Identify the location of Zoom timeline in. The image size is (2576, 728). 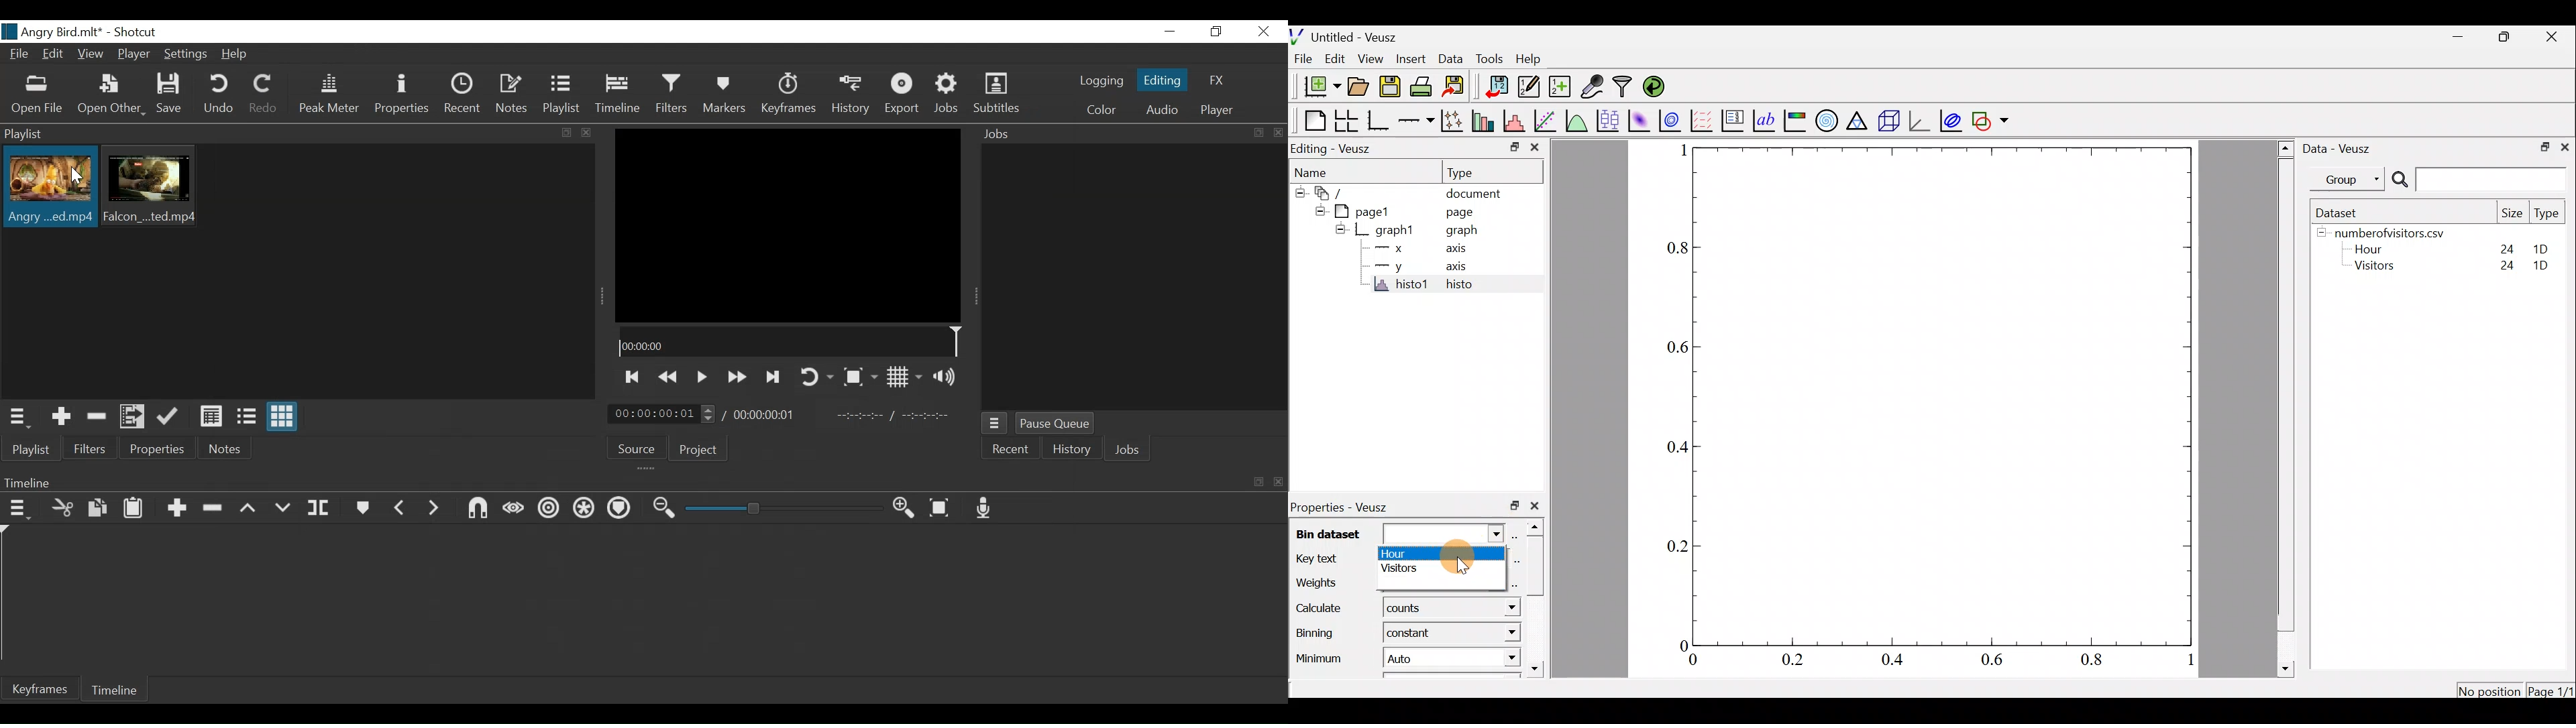
(906, 507).